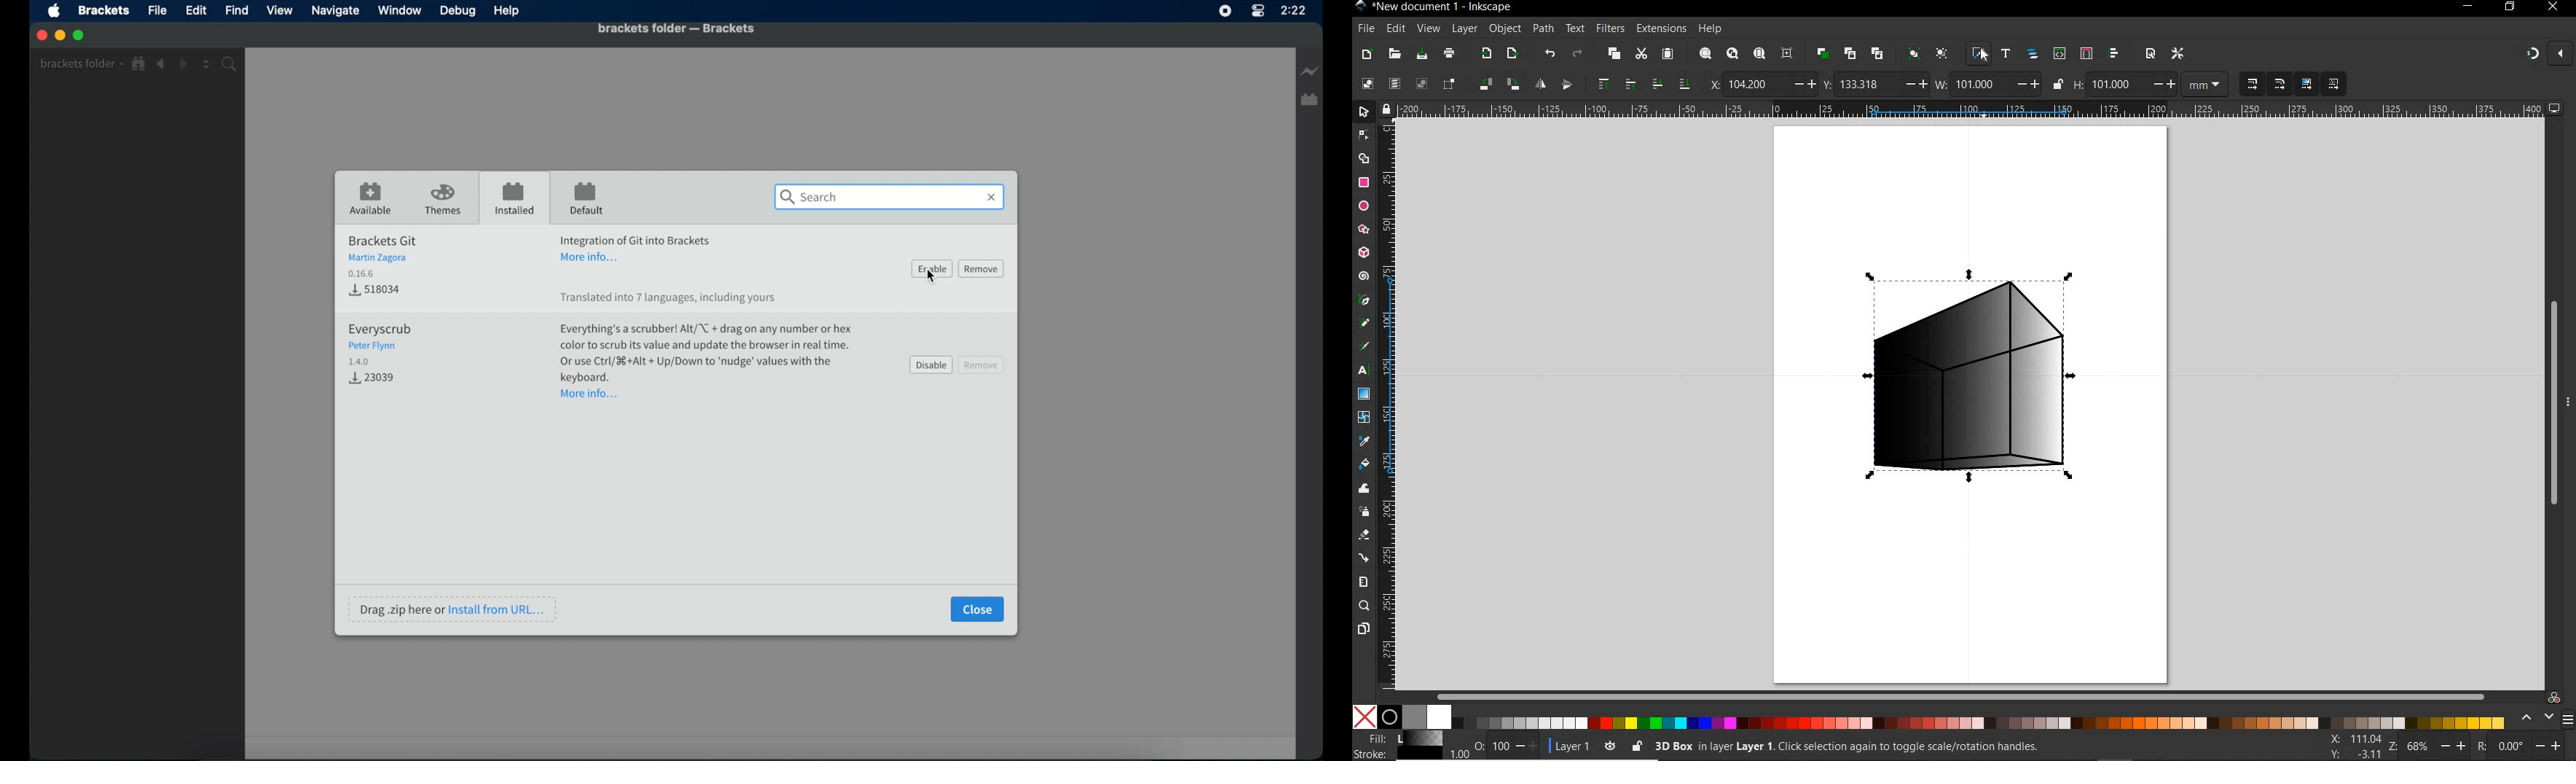 The width and height of the screenshot is (2576, 784). Describe the element at coordinates (982, 364) in the screenshot. I see `remove` at that location.